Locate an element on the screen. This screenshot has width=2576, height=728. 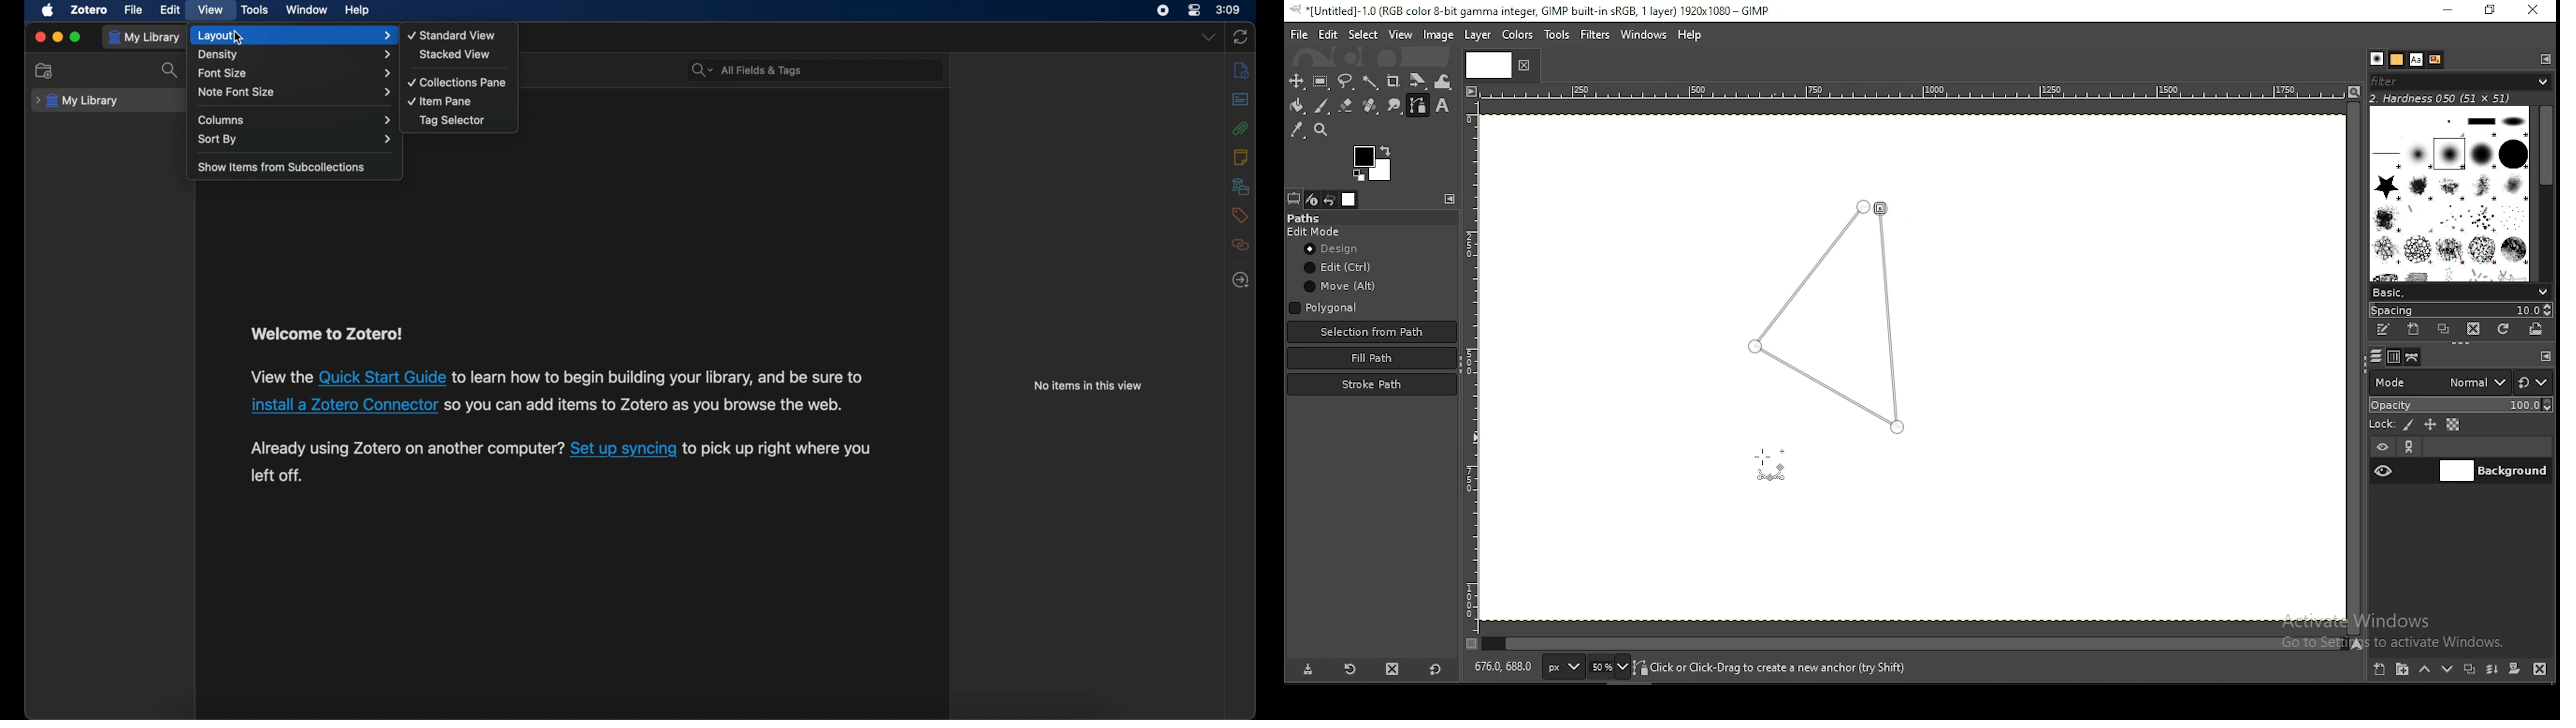
show items from sub collections is located at coordinates (283, 168).